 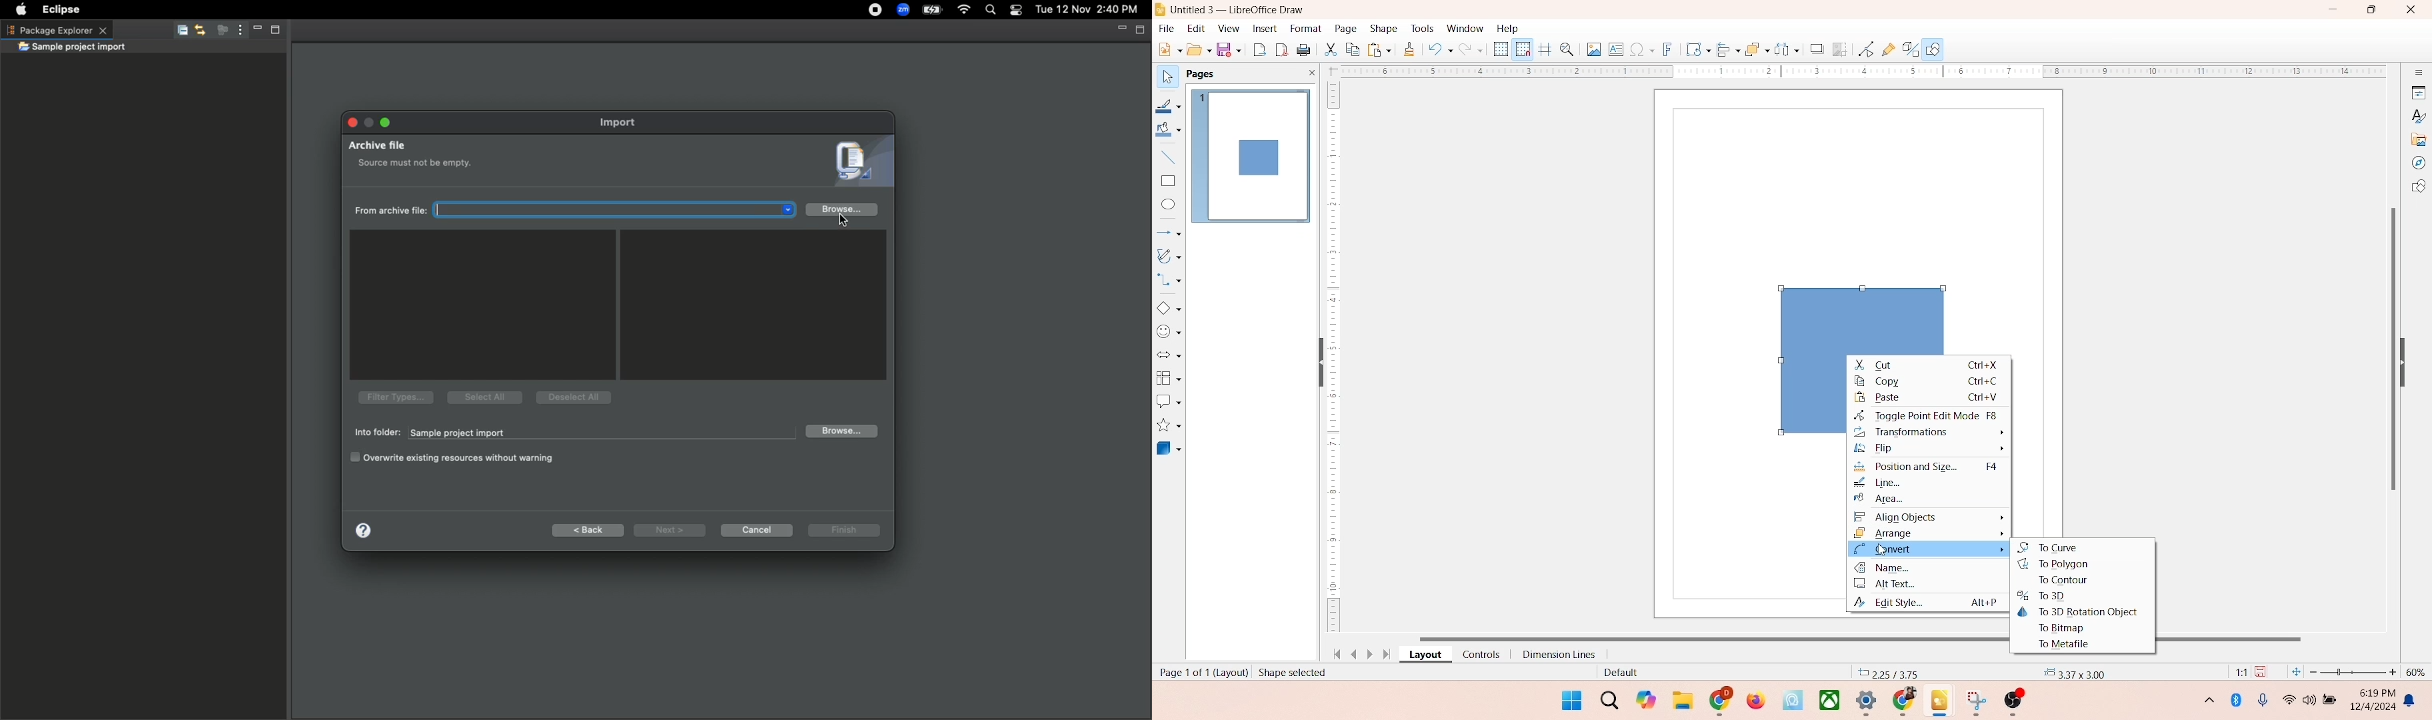 I want to click on logo, so click(x=1161, y=9).